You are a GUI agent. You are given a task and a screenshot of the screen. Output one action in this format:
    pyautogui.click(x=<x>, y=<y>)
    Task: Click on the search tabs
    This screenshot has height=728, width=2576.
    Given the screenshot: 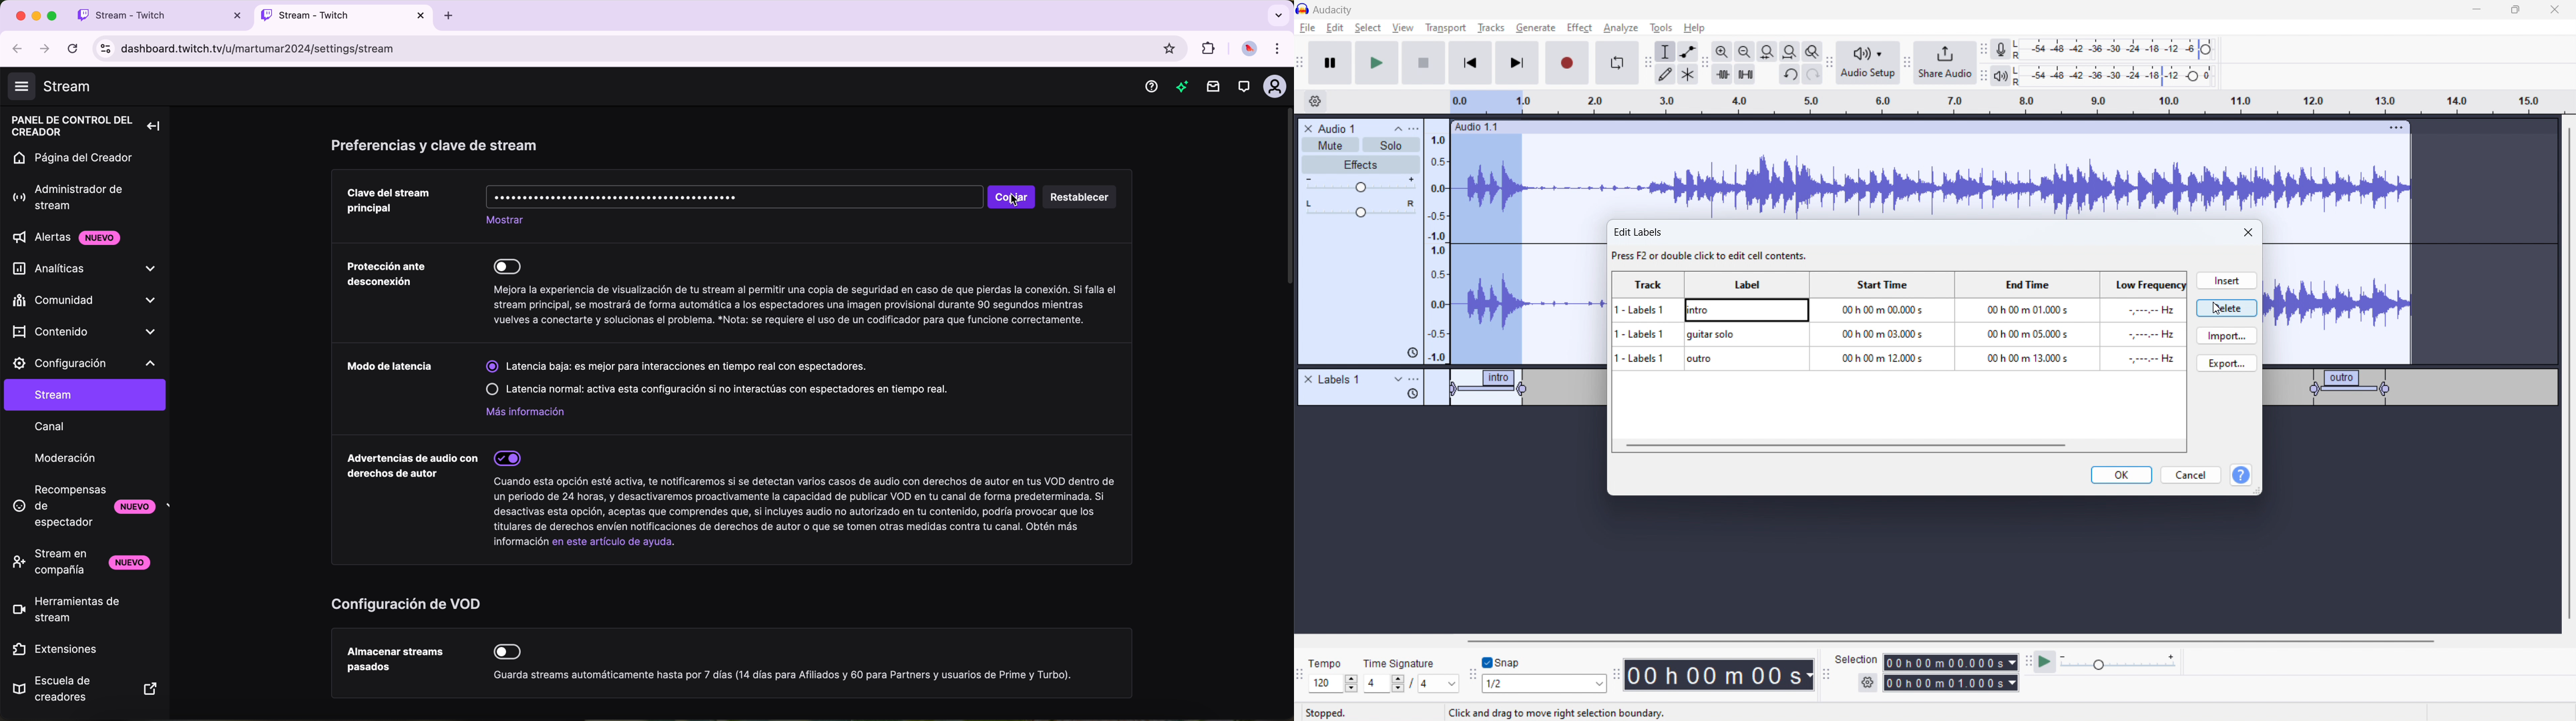 What is the action you would take?
    pyautogui.click(x=1278, y=16)
    